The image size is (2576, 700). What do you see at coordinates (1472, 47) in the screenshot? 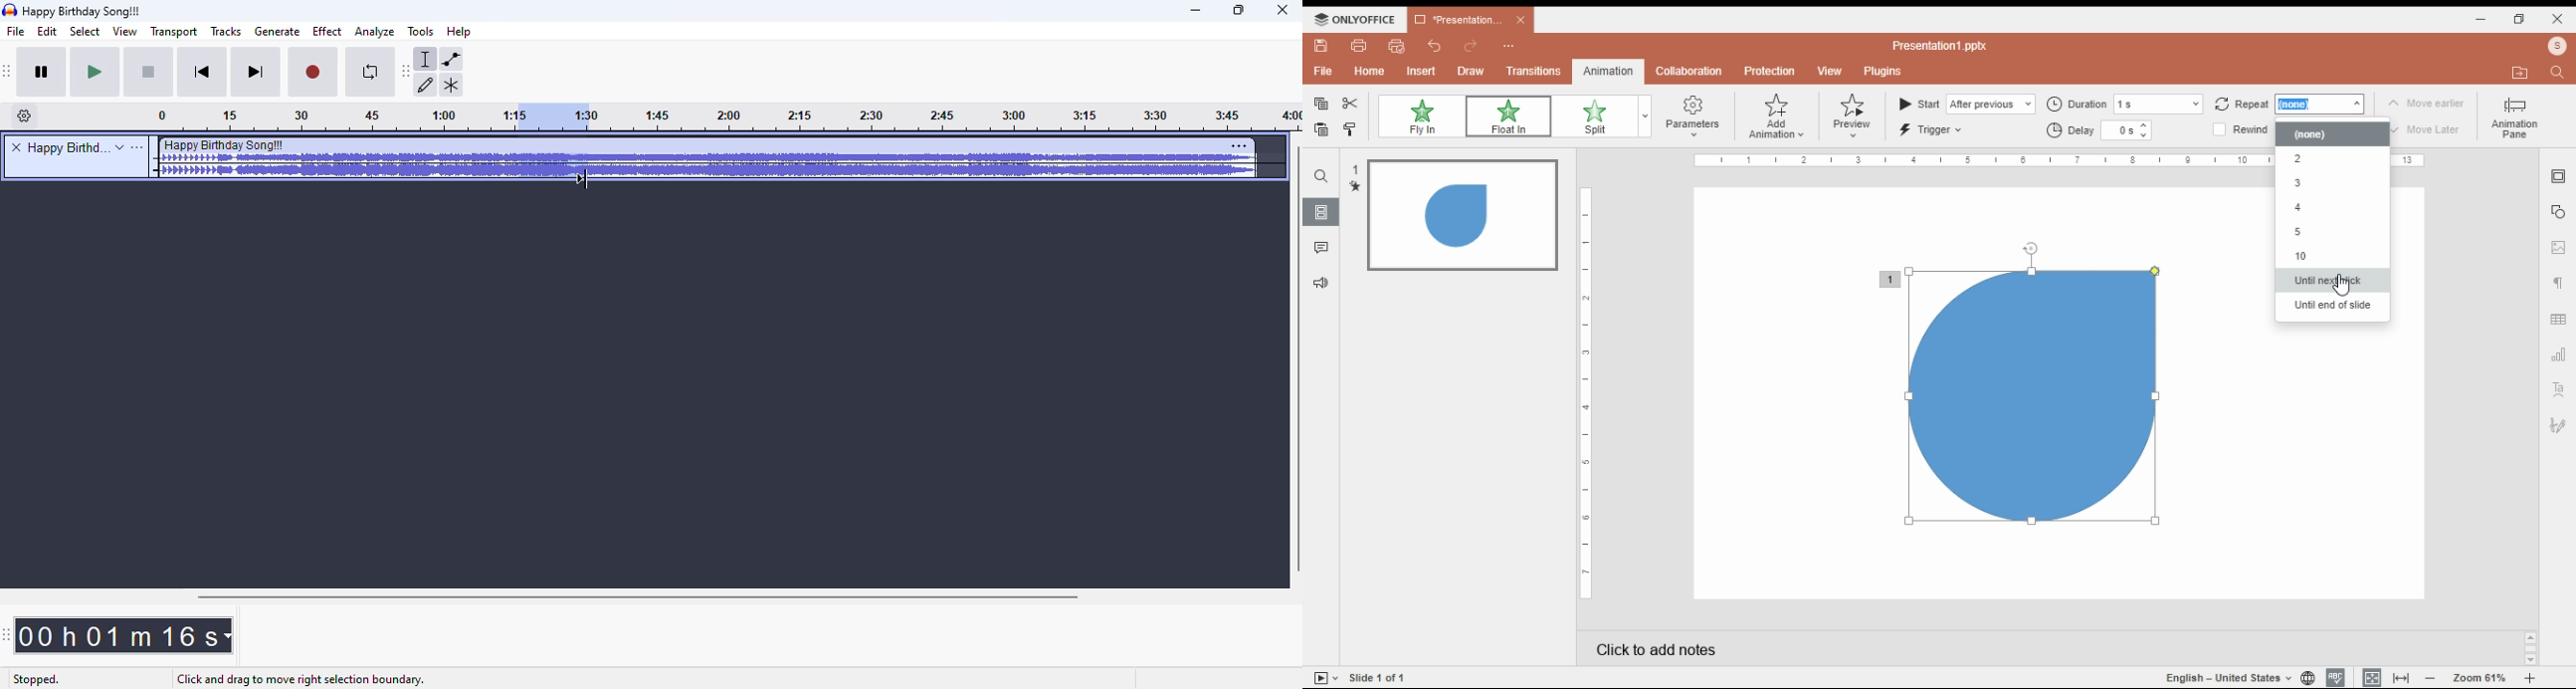
I see `redo` at bounding box center [1472, 47].